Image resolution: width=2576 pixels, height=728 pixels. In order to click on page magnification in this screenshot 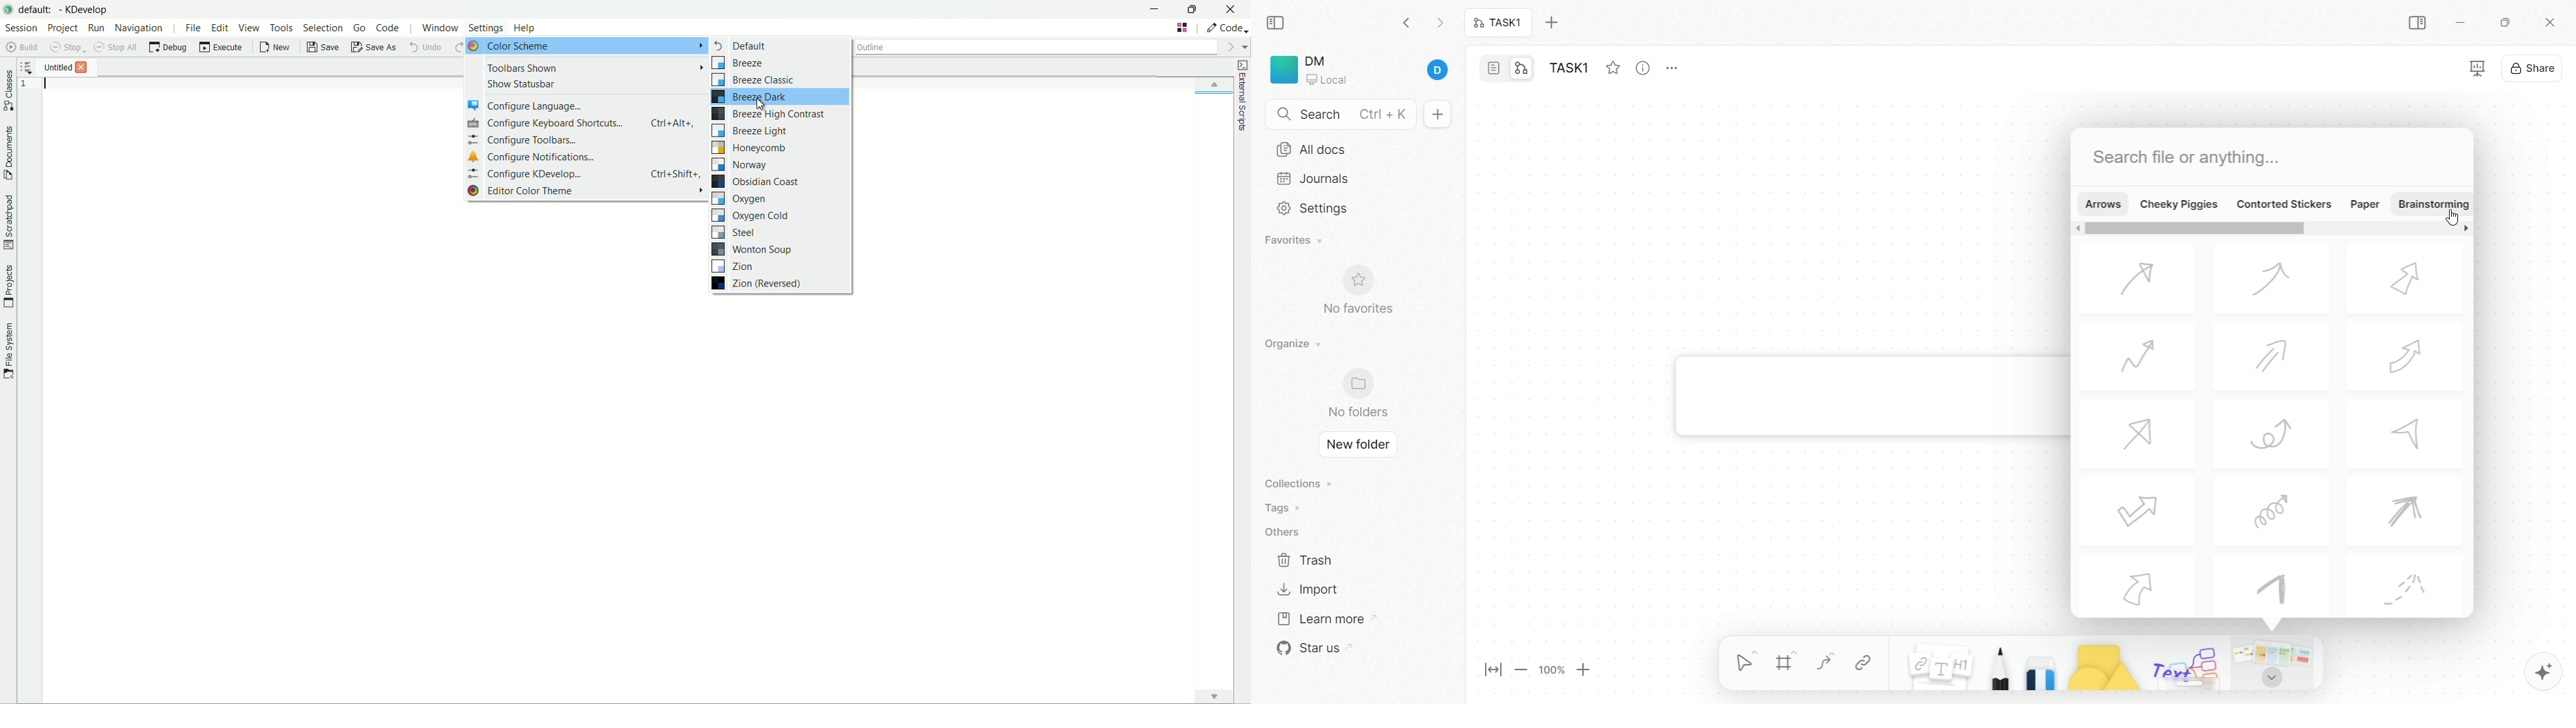, I will do `click(1542, 672)`.